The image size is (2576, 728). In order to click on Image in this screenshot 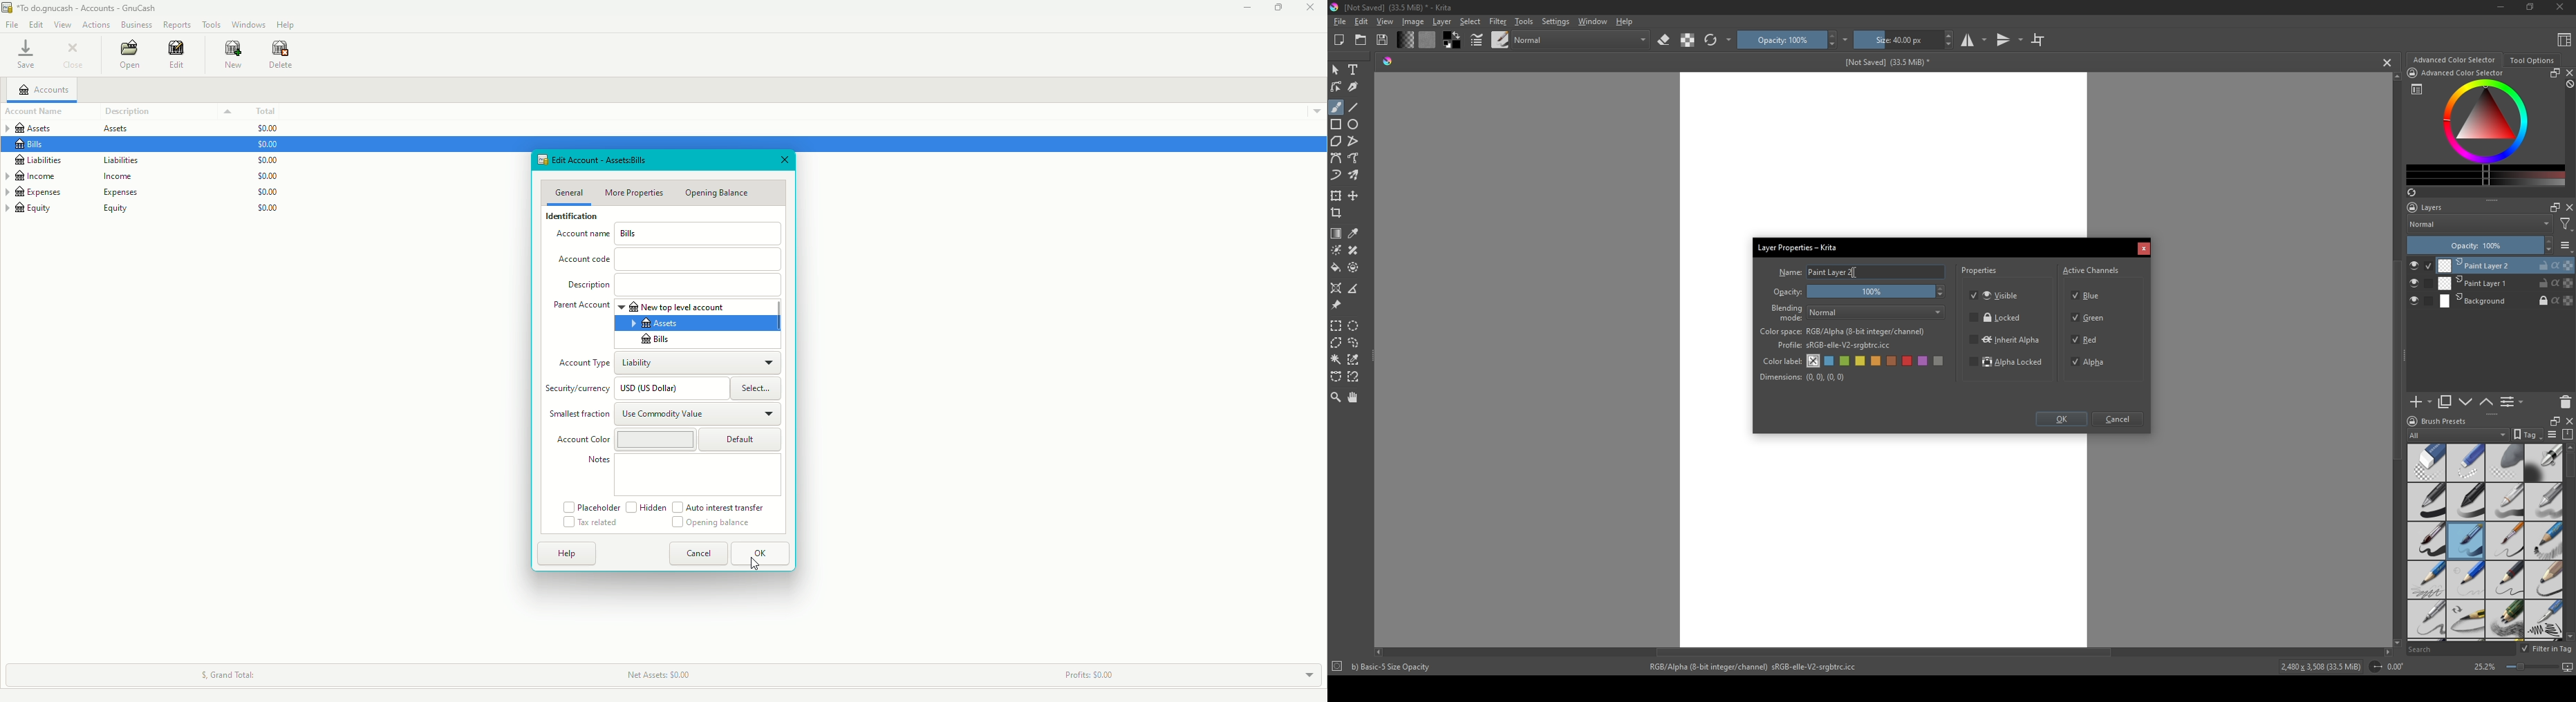, I will do `click(1413, 21)`.